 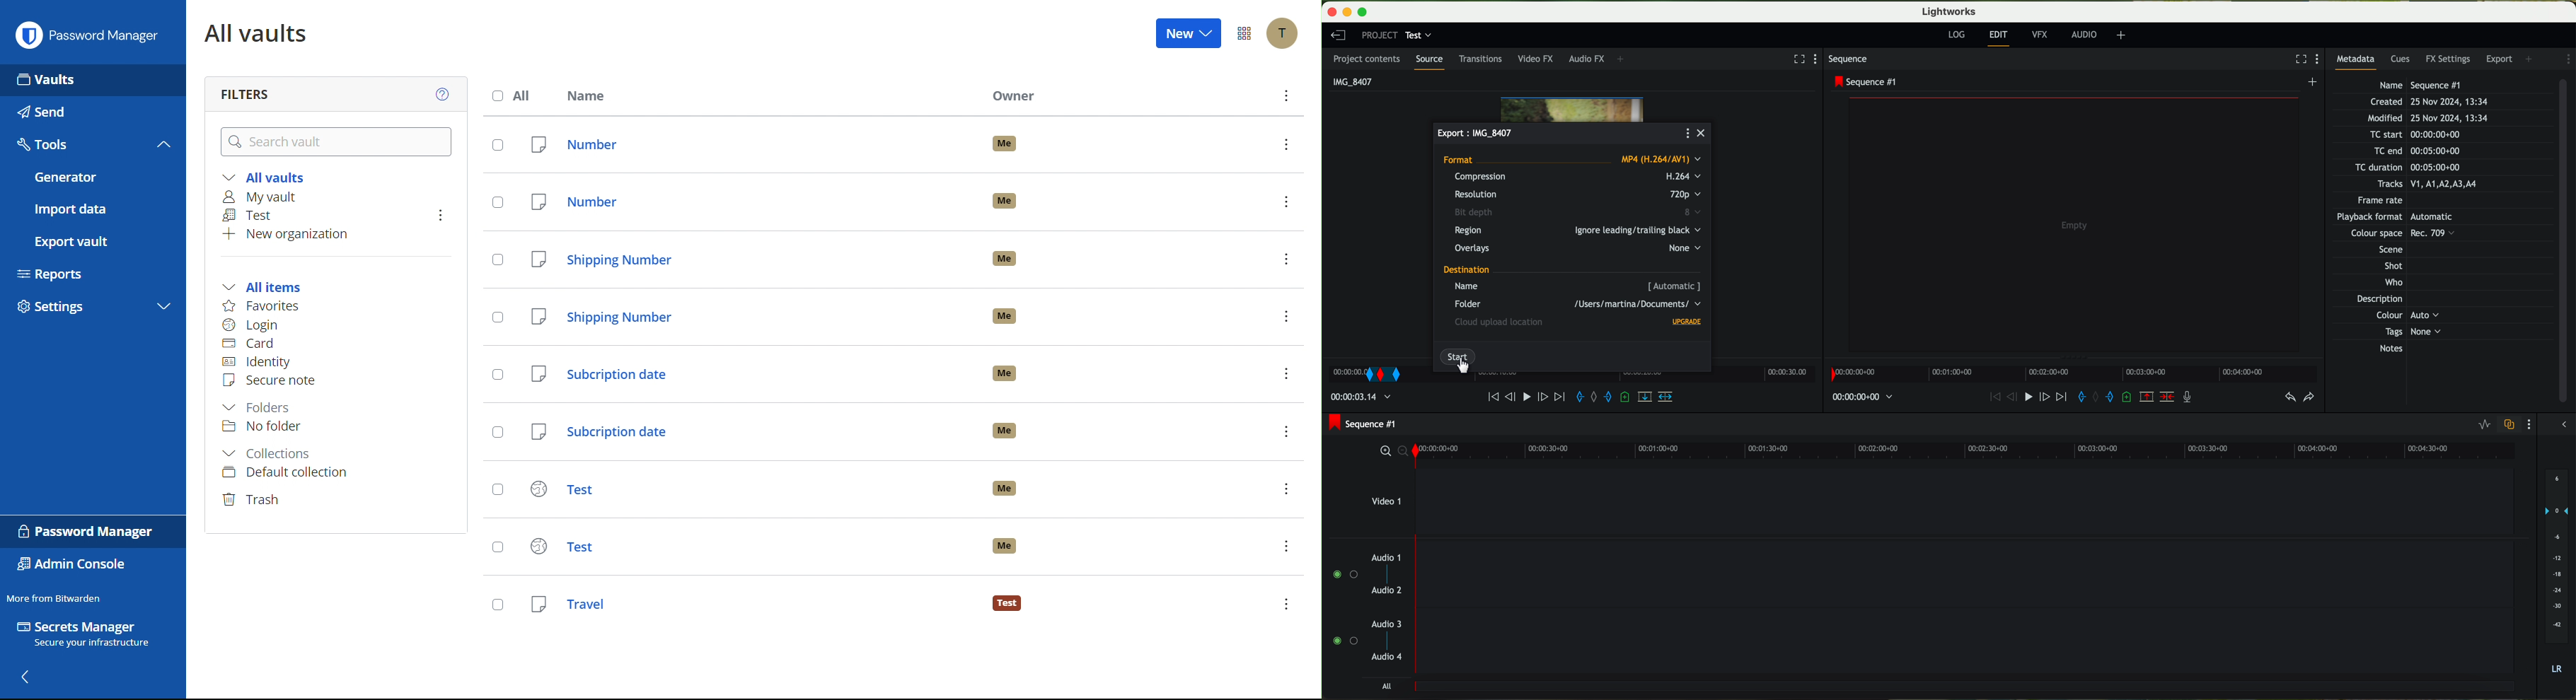 I want to click on expand settings, so click(x=164, y=308).